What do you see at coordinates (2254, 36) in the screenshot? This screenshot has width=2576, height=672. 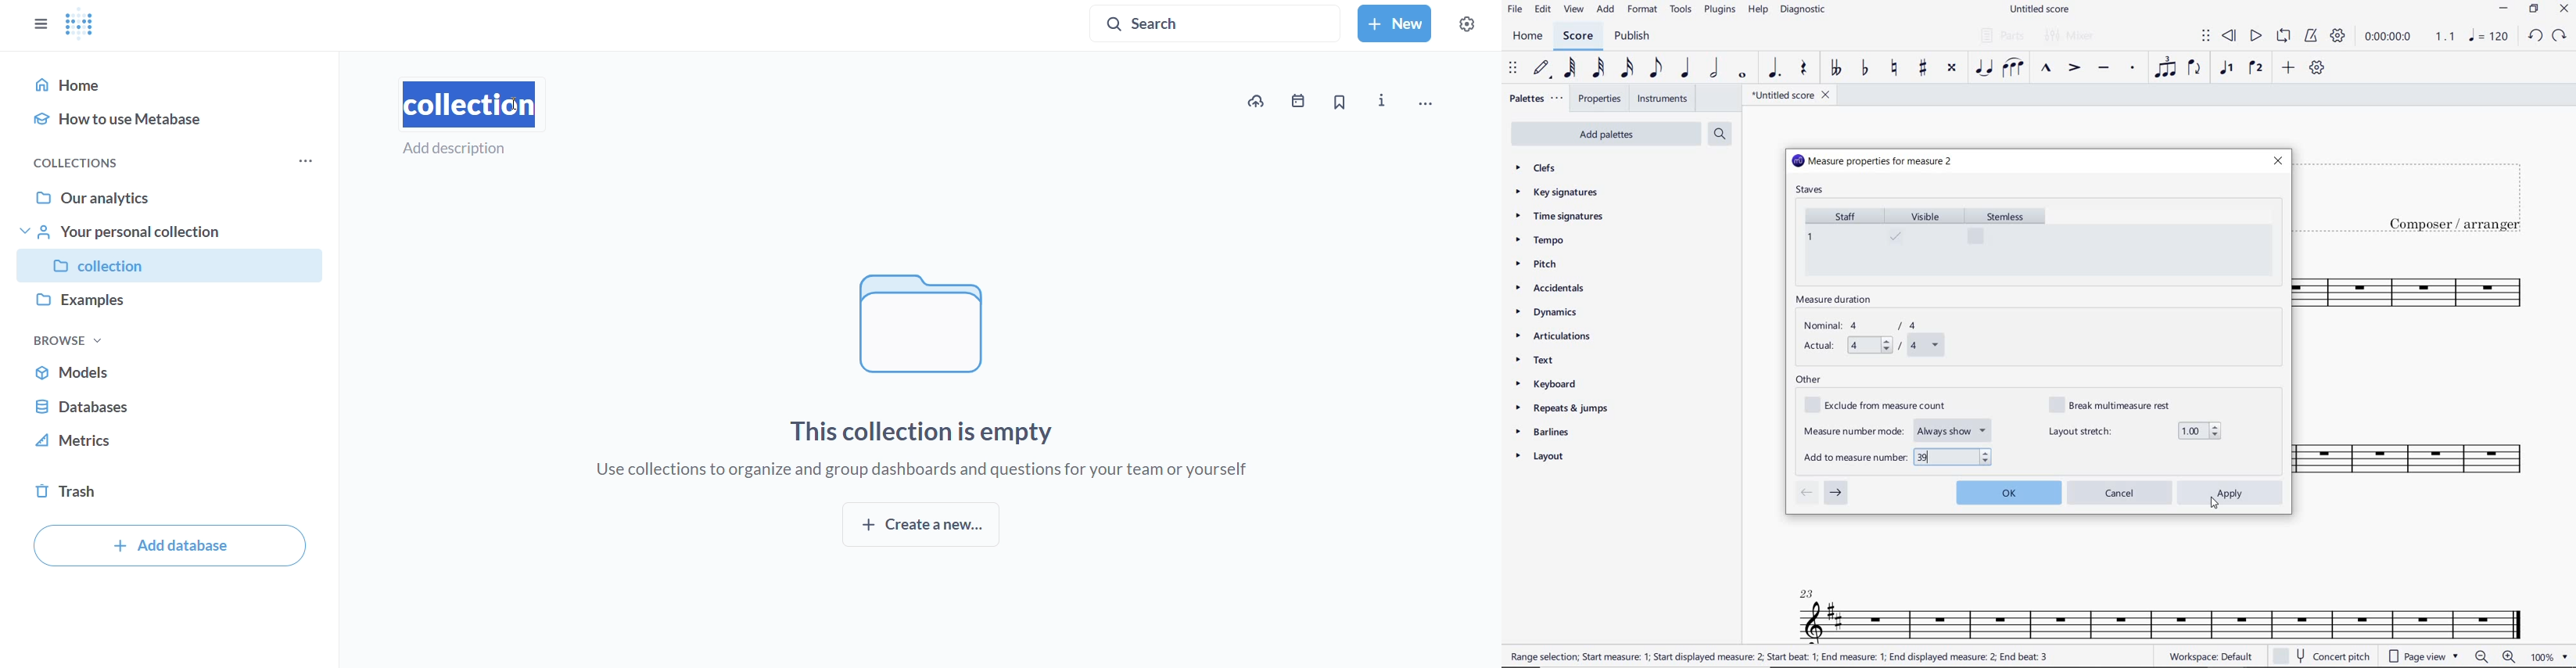 I see `PLAY` at bounding box center [2254, 36].